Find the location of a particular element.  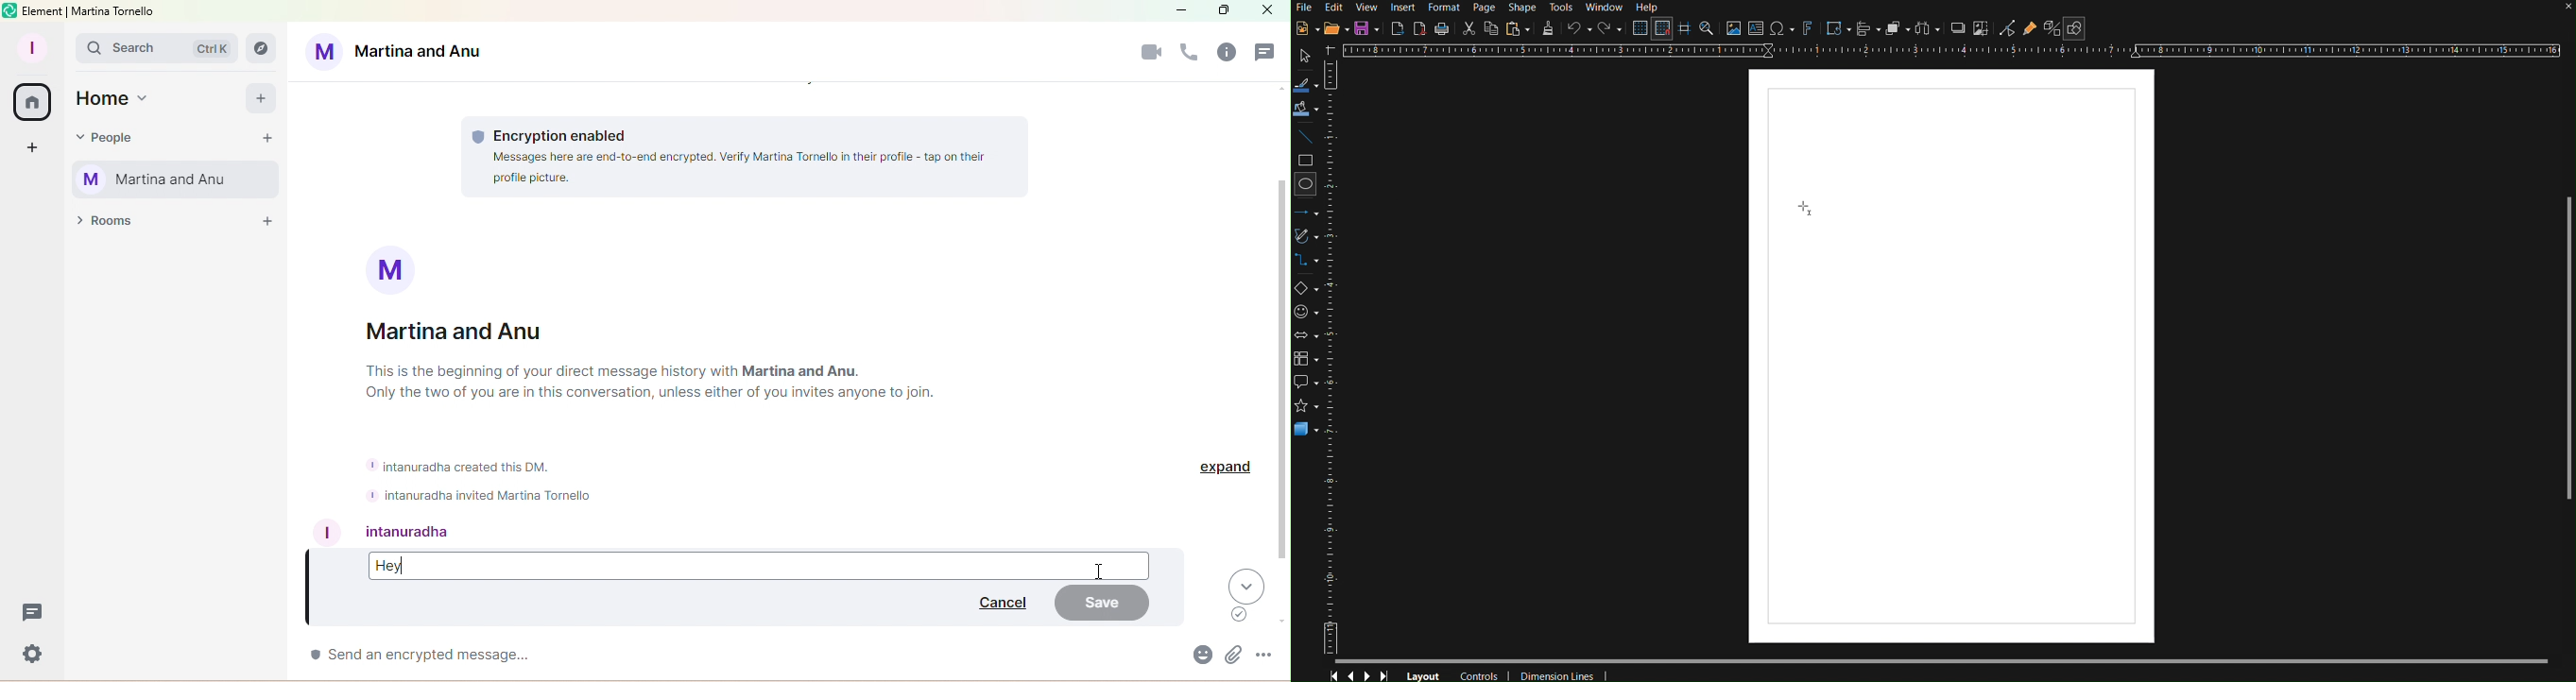

Emoji is located at coordinates (1200, 658).